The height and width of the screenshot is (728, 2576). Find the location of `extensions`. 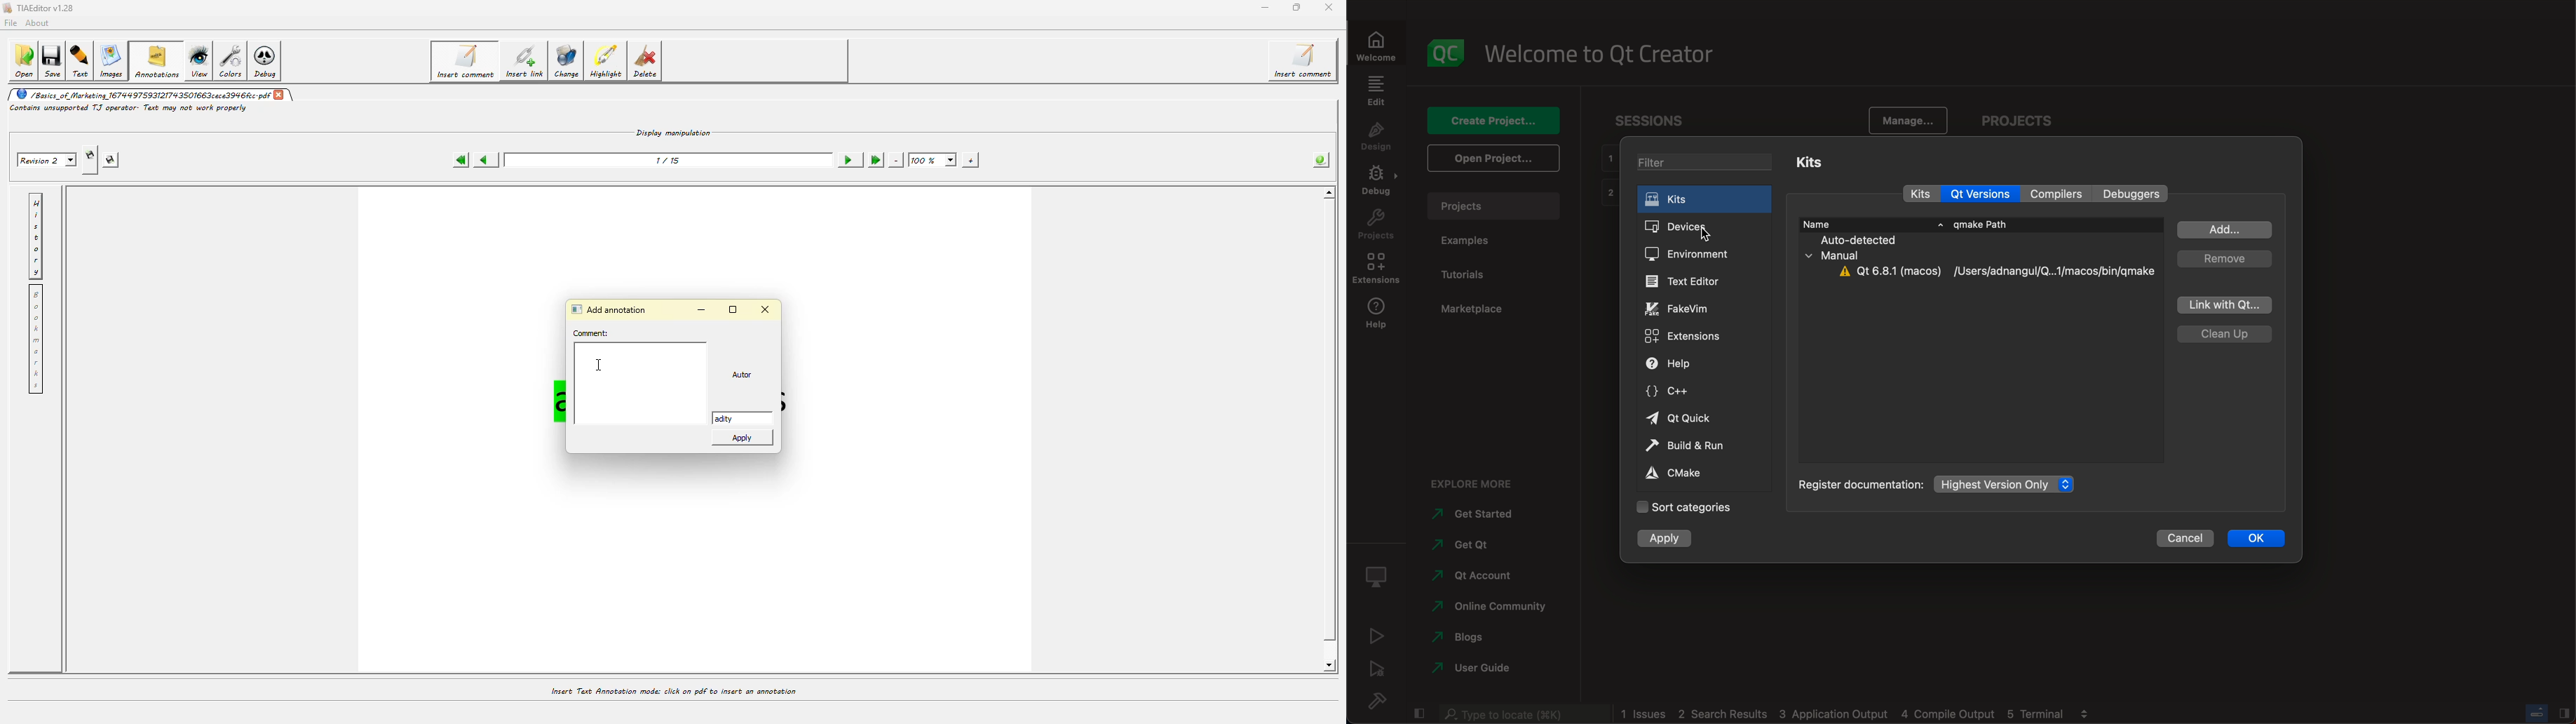

extensions is located at coordinates (1380, 270).